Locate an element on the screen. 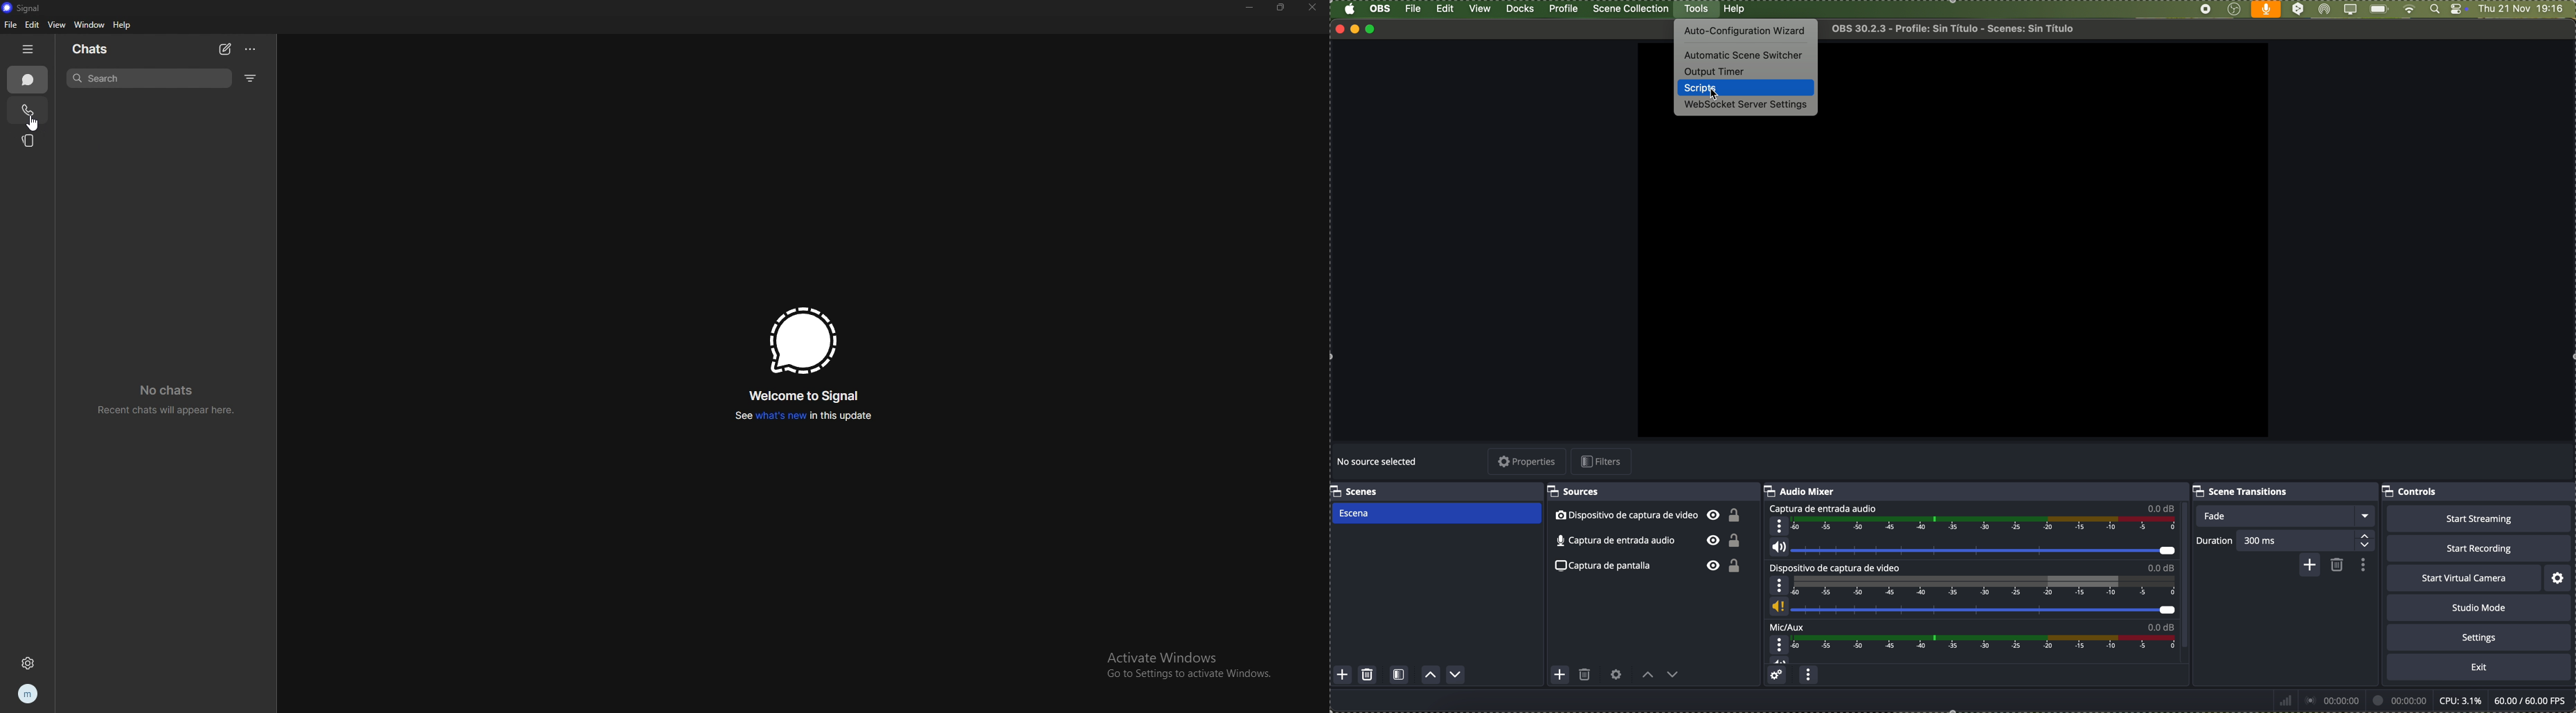 The image size is (2576, 728). websocket server settings is located at coordinates (1745, 105).